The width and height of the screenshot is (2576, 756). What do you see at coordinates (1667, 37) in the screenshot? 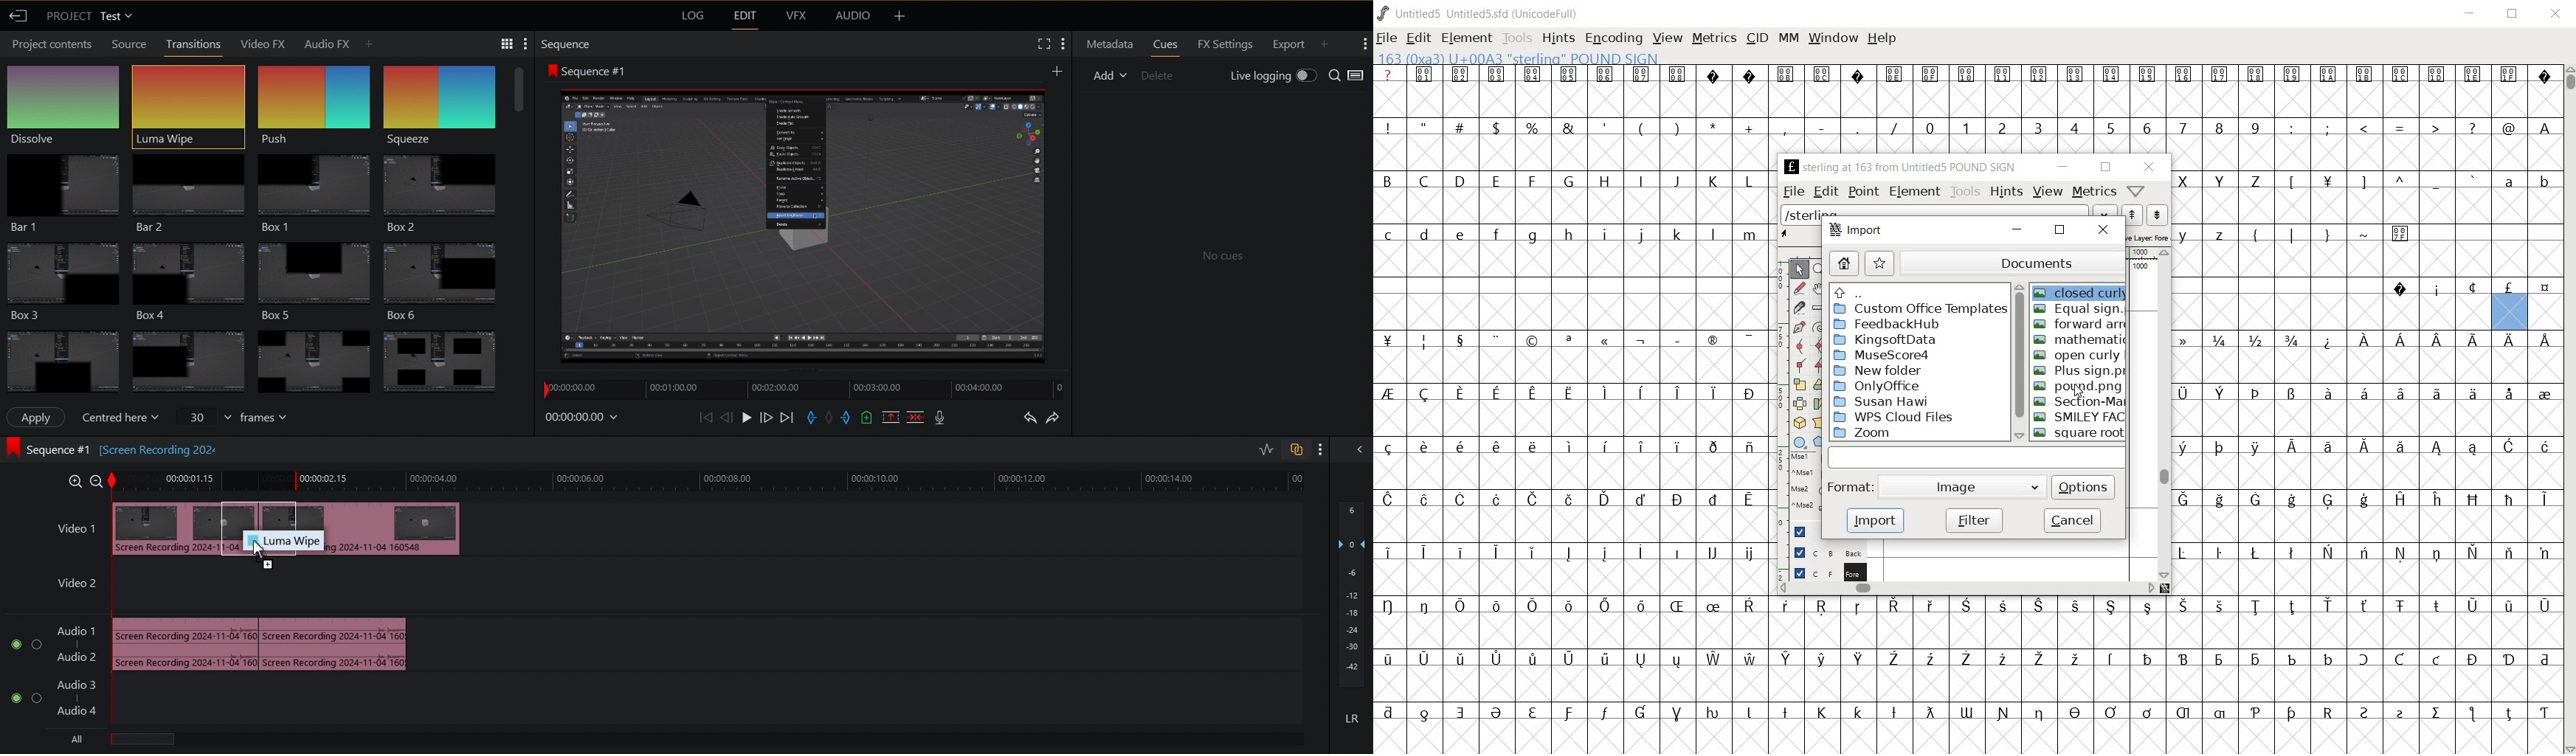
I see `VIEW` at bounding box center [1667, 37].